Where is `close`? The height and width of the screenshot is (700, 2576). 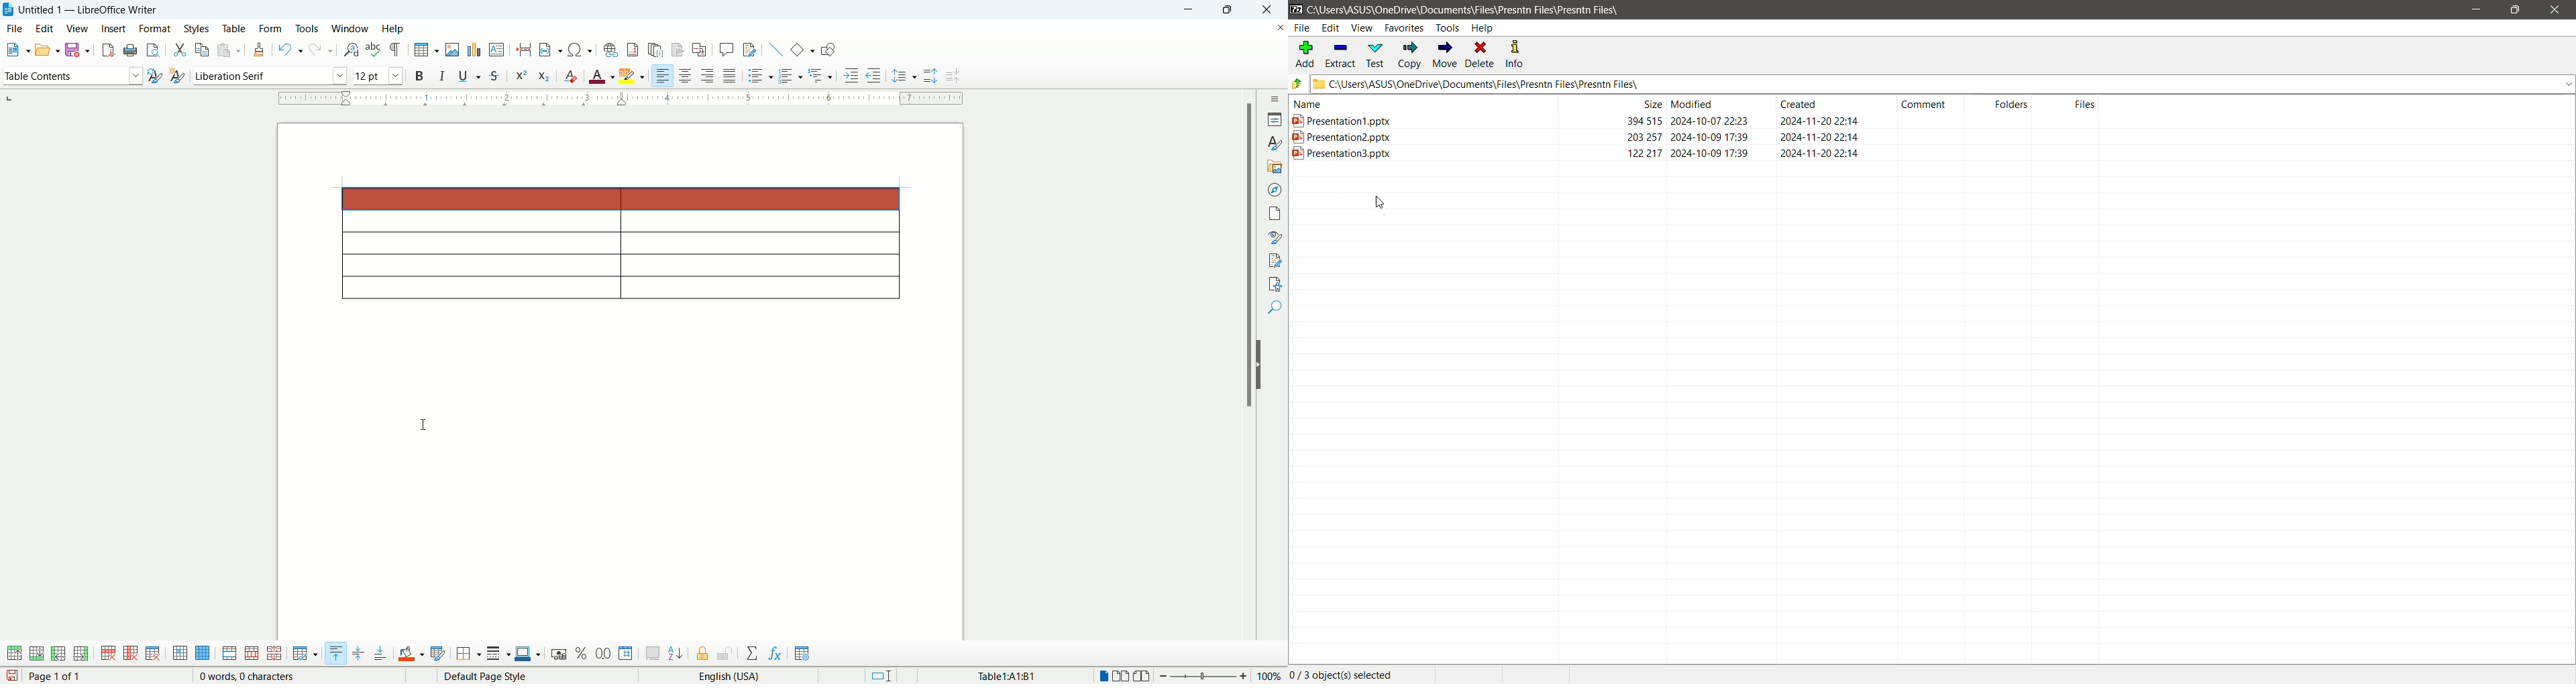 close is located at coordinates (1264, 11).